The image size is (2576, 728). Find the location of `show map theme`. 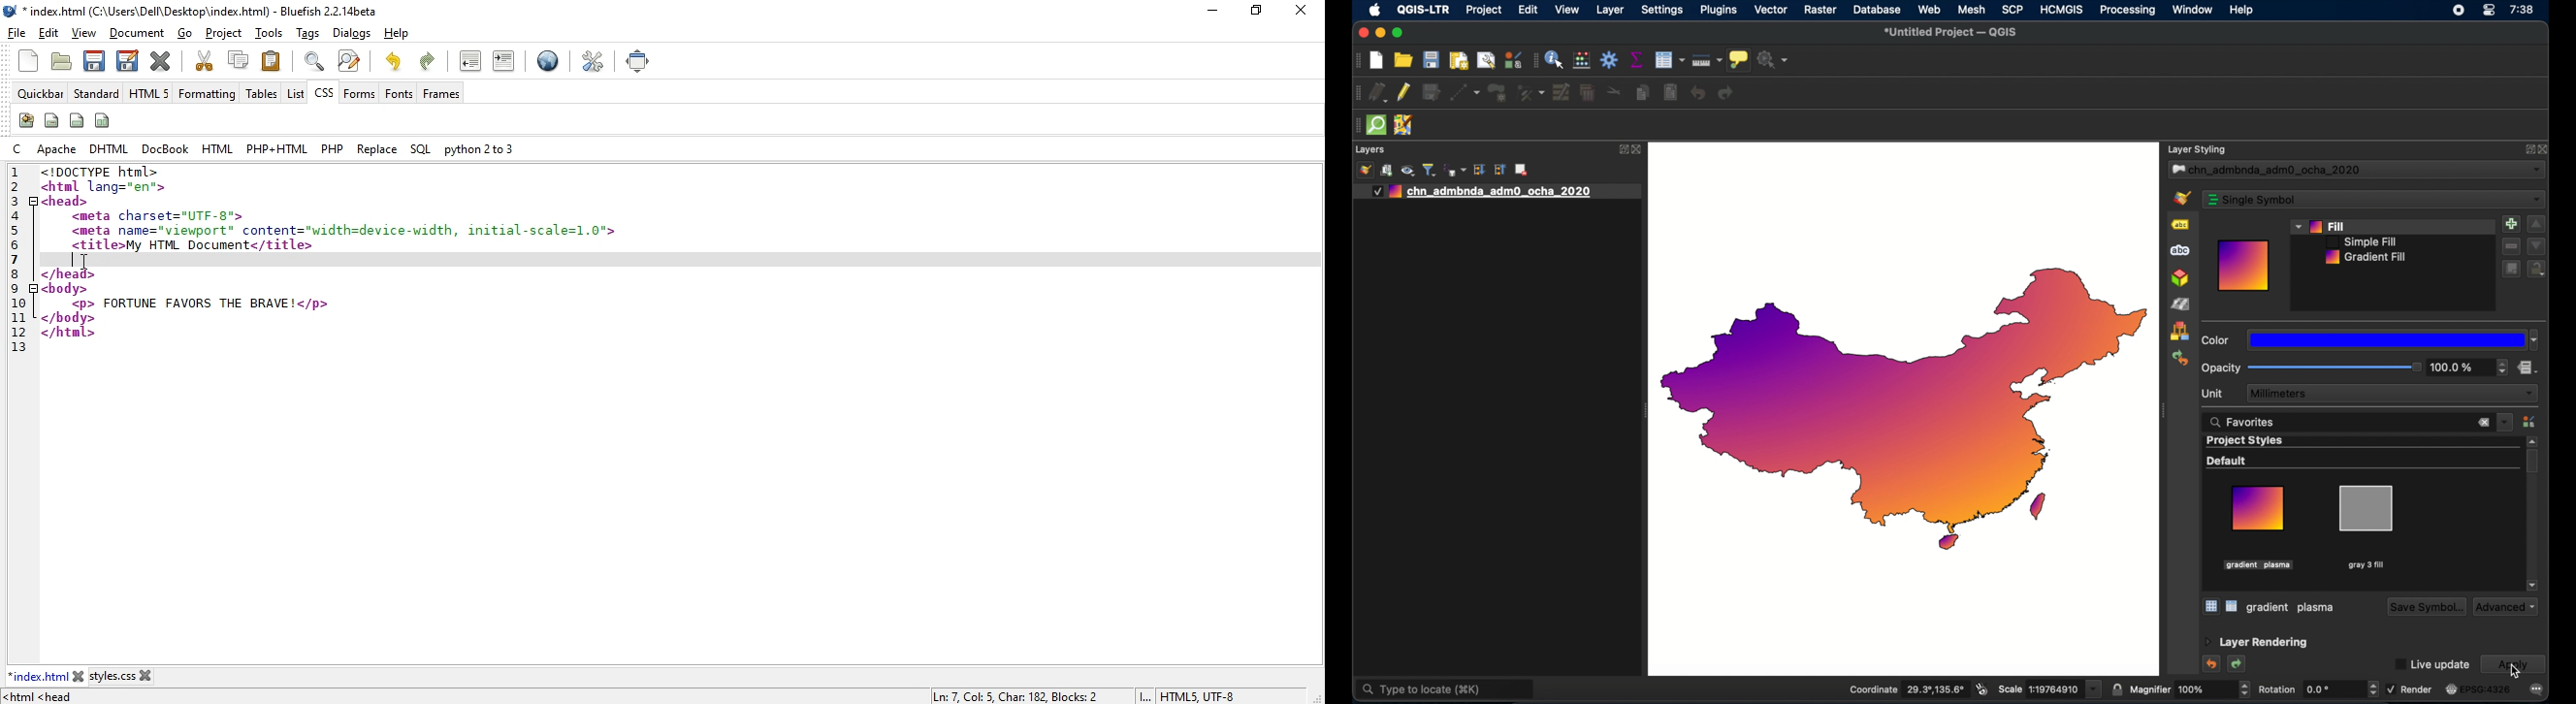

show map theme is located at coordinates (1409, 171).